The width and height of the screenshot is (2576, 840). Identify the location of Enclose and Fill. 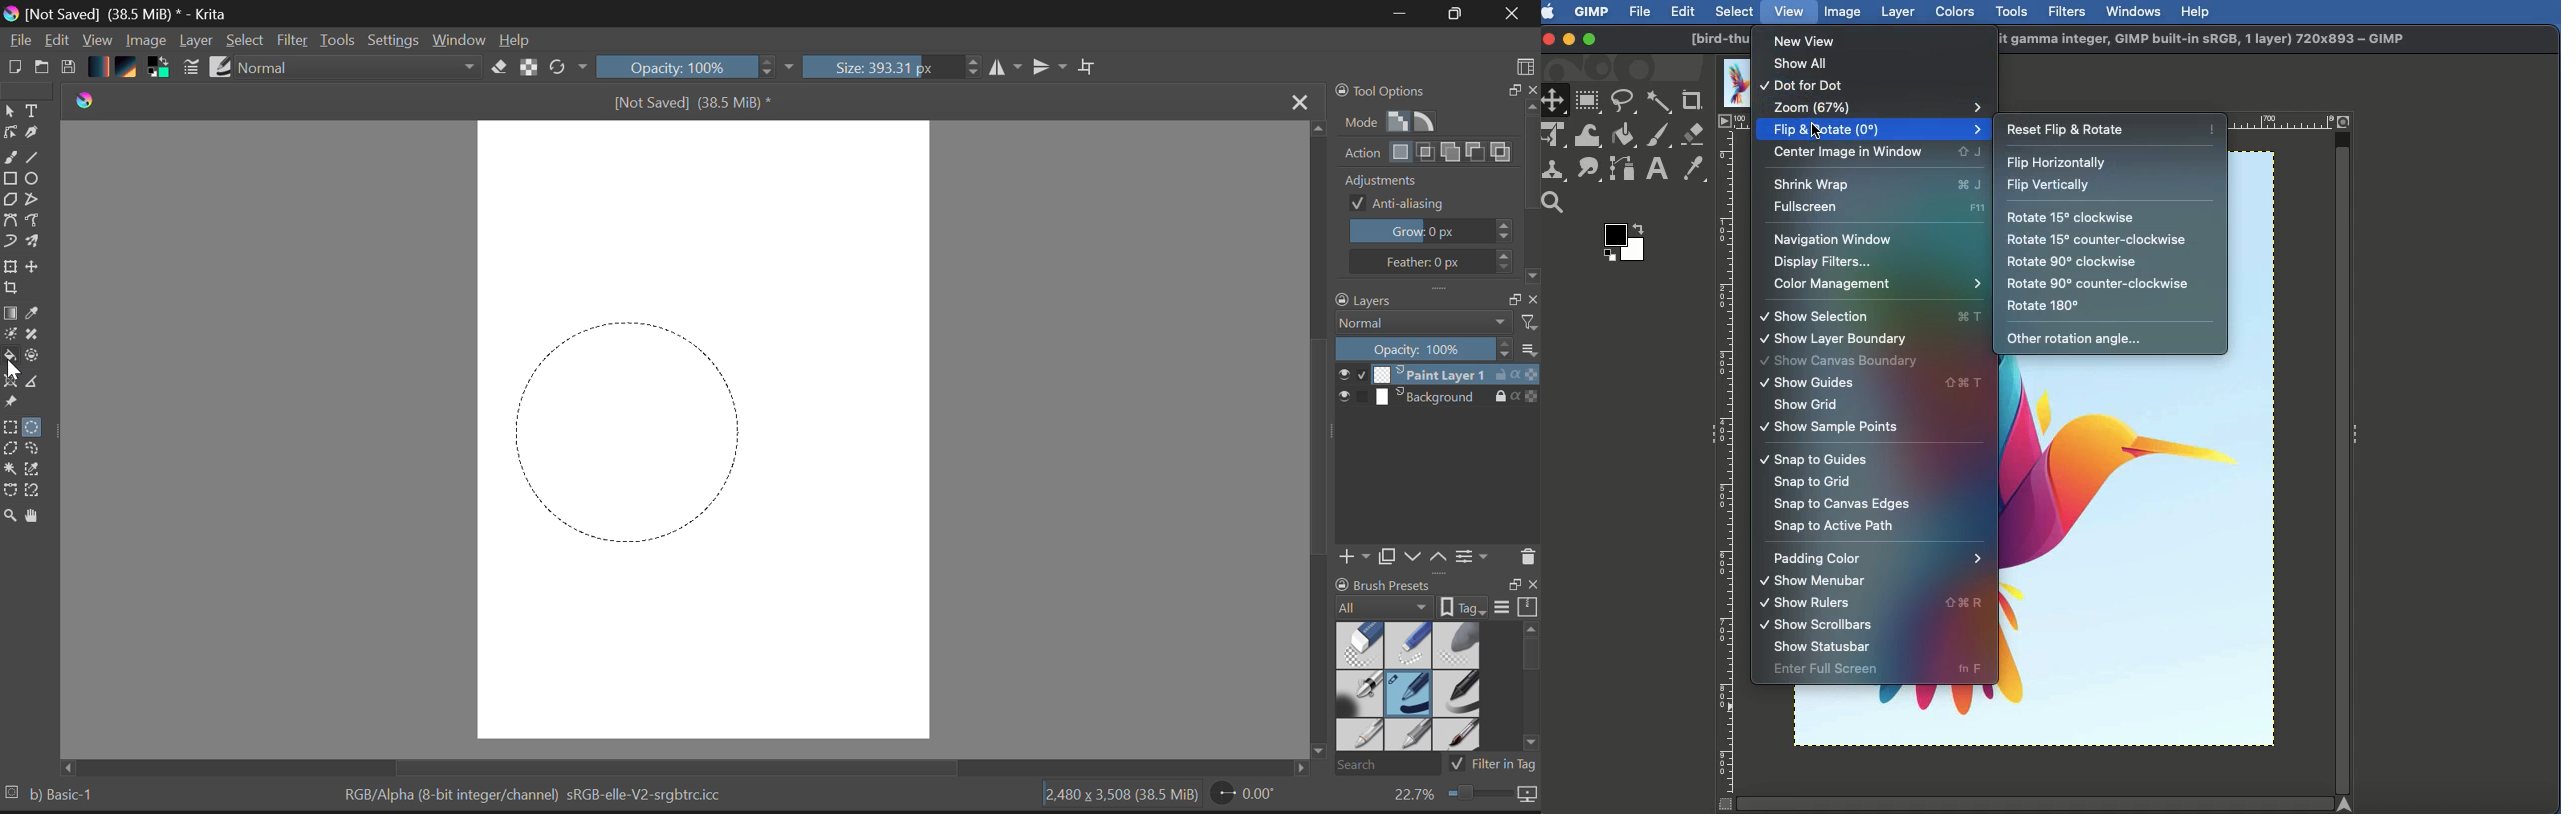
(38, 356).